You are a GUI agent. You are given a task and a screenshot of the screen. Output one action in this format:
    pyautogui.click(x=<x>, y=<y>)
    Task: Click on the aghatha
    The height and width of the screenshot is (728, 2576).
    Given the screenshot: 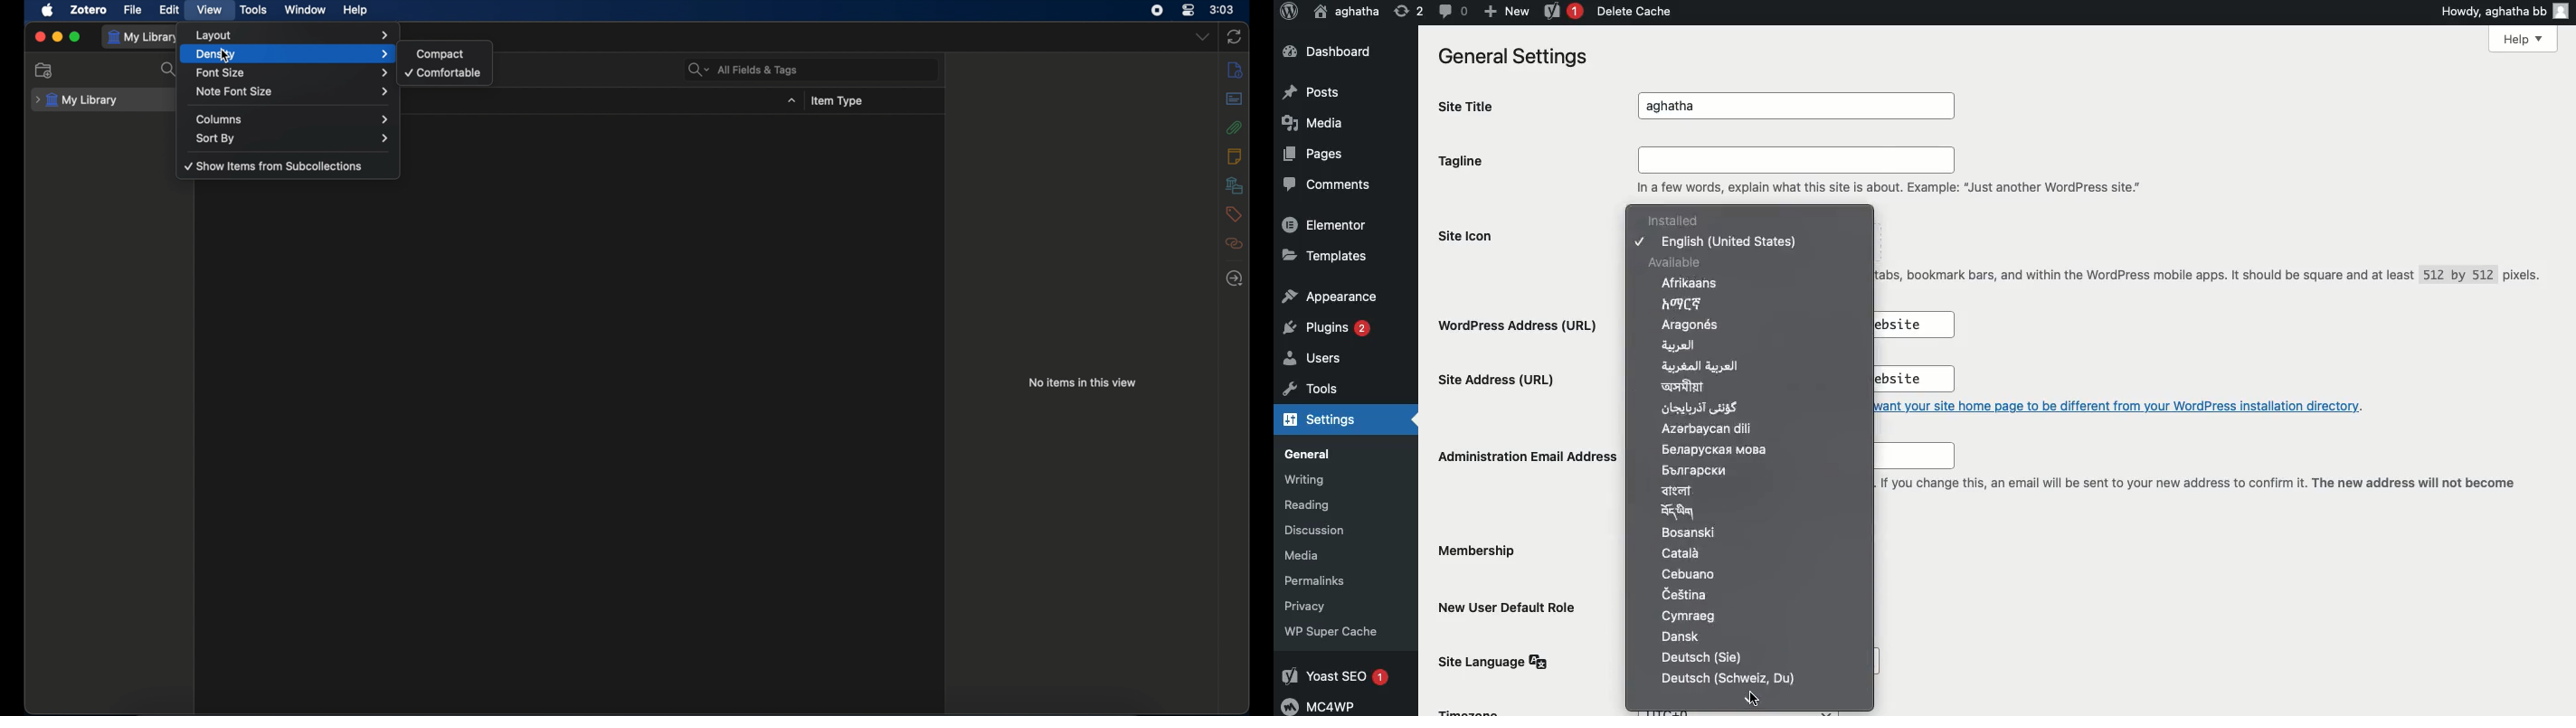 What is the action you would take?
    pyautogui.click(x=1802, y=107)
    